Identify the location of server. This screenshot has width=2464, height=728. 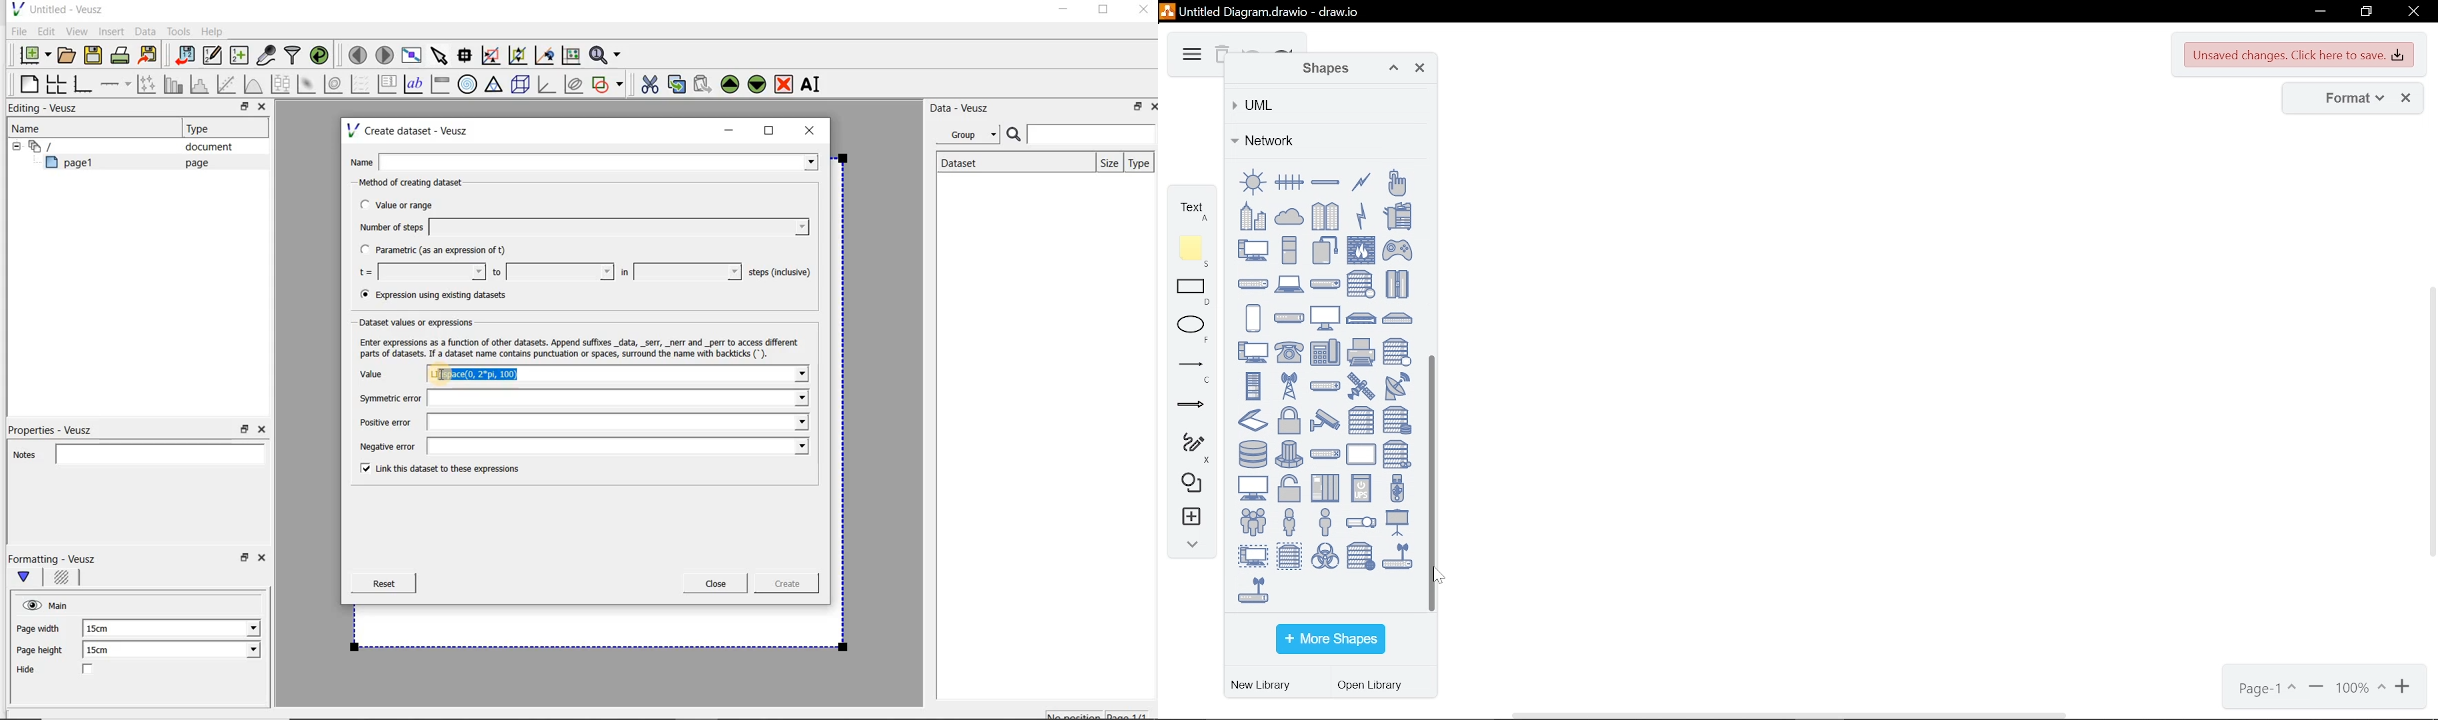
(1361, 420).